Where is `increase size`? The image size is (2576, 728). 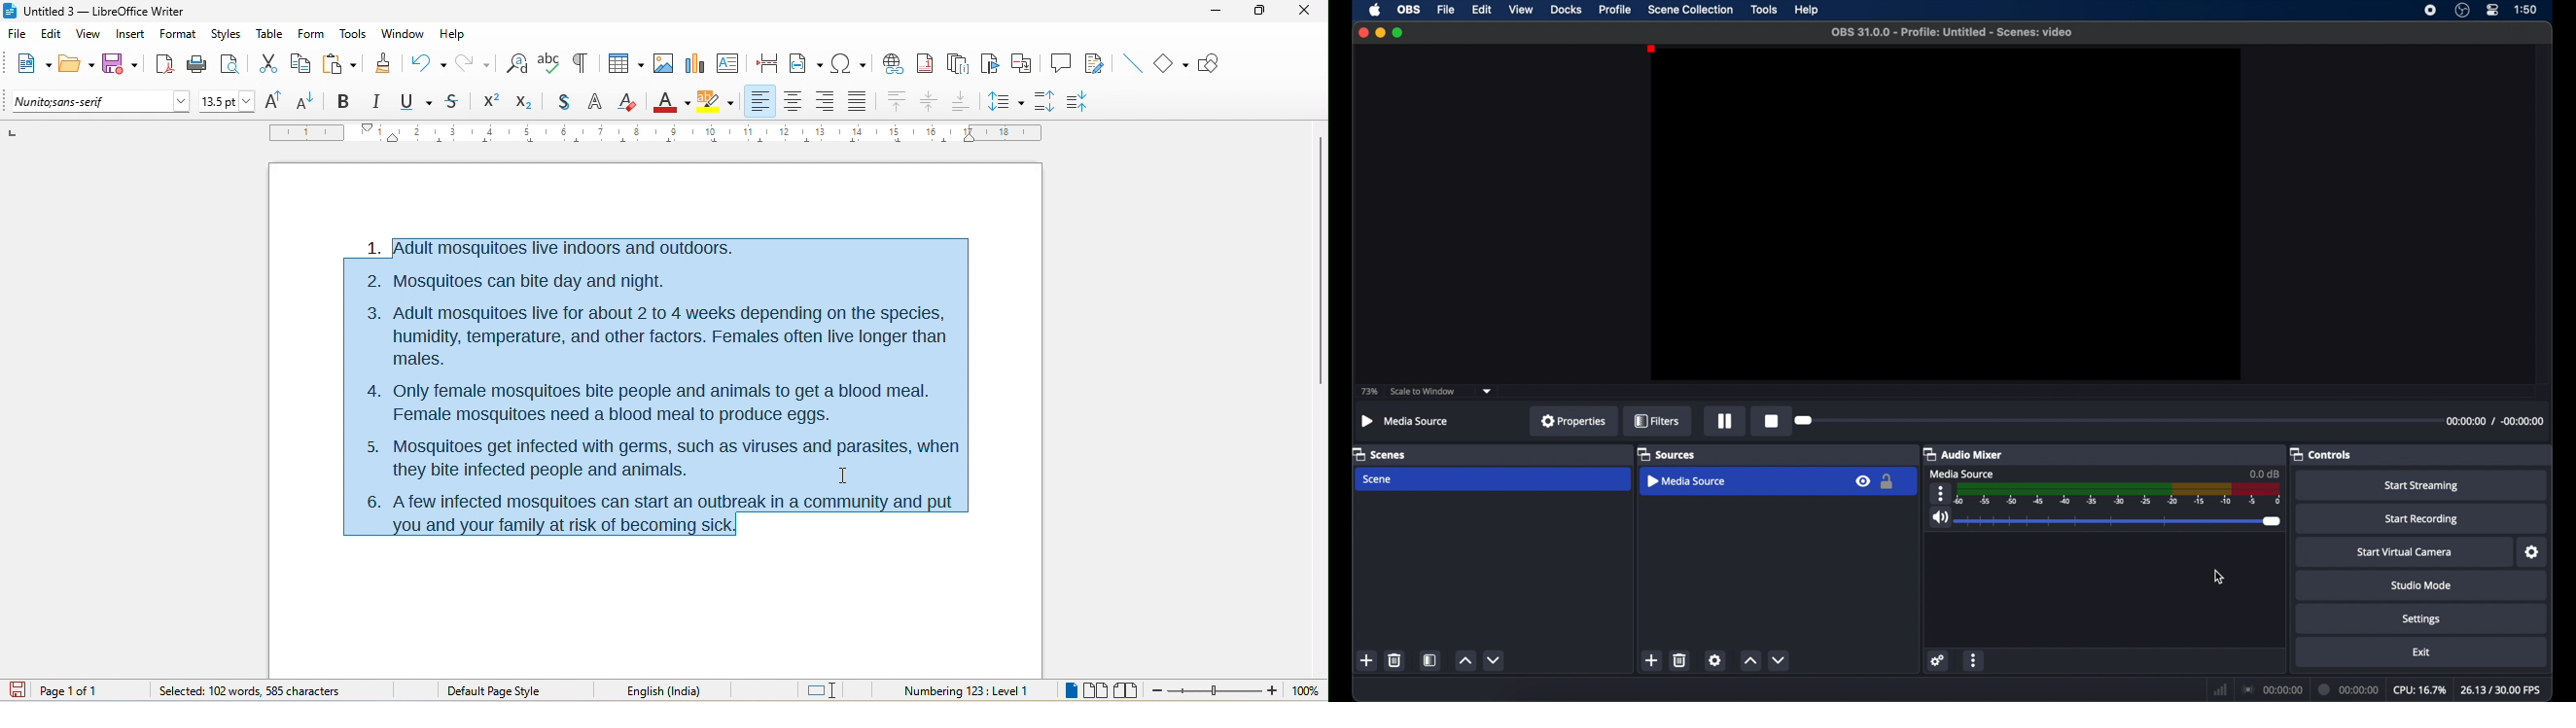
increase size is located at coordinates (277, 101).